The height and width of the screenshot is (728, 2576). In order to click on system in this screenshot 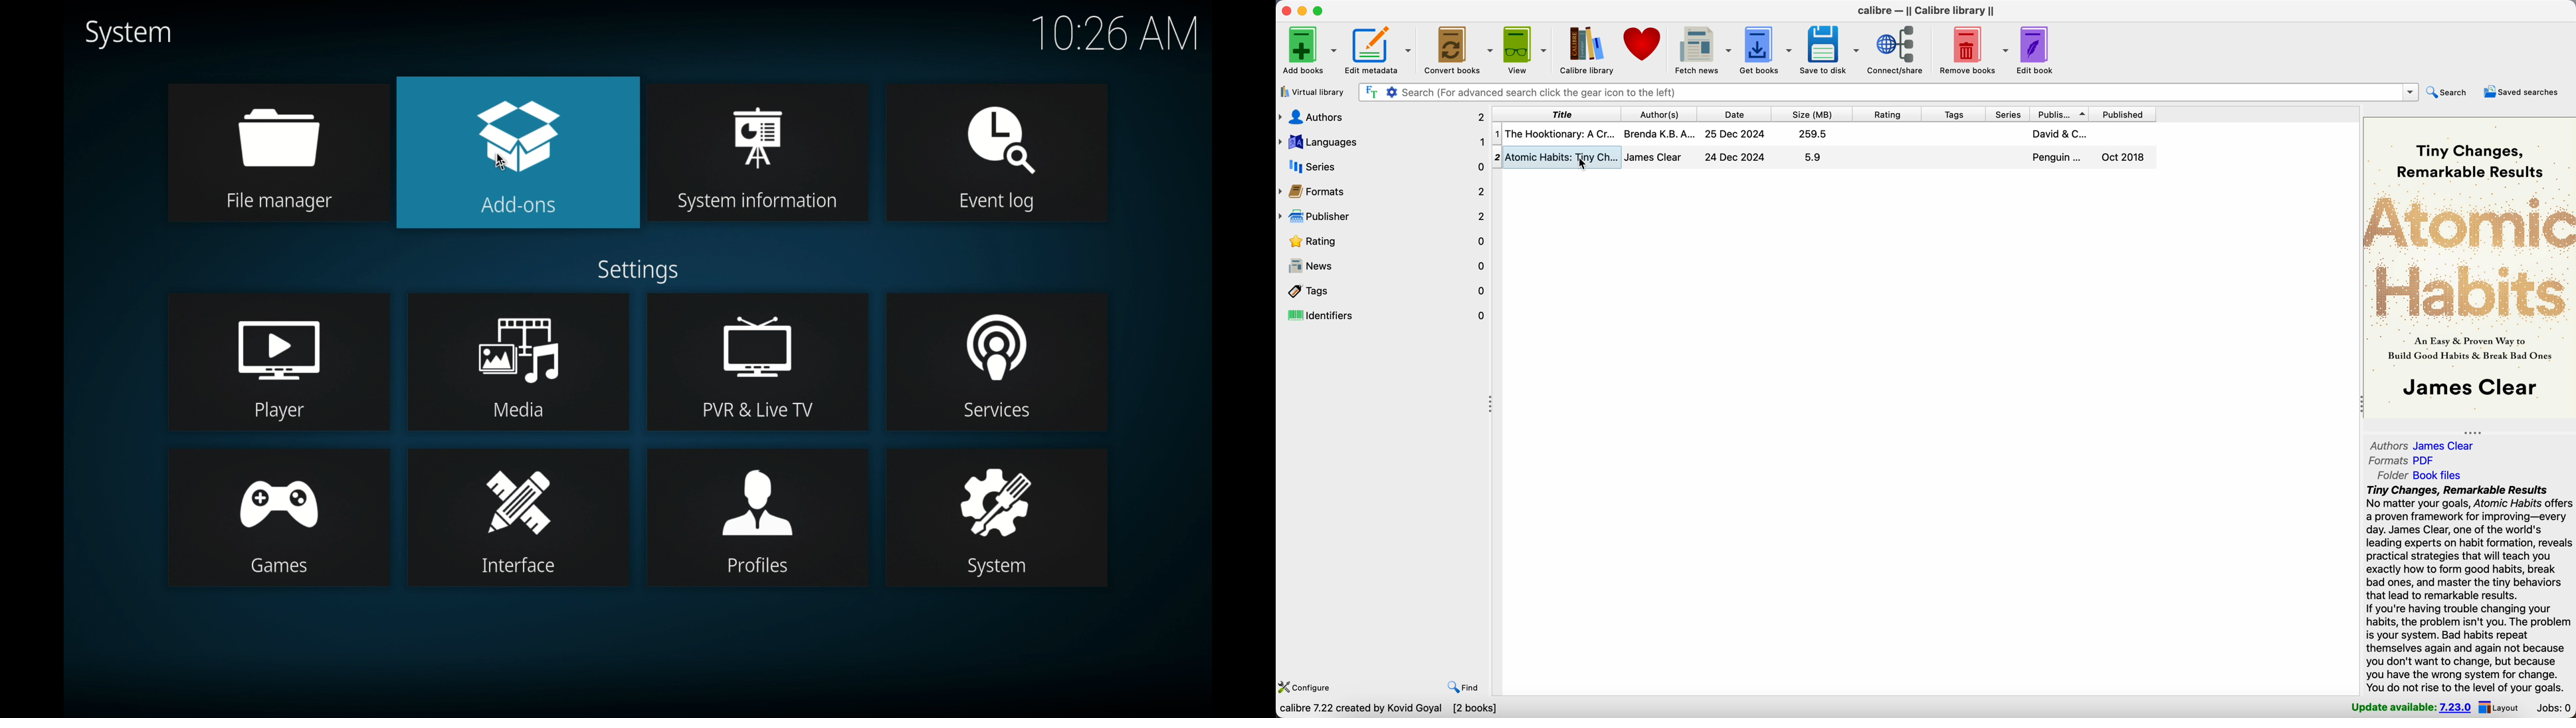, I will do `click(128, 35)`.